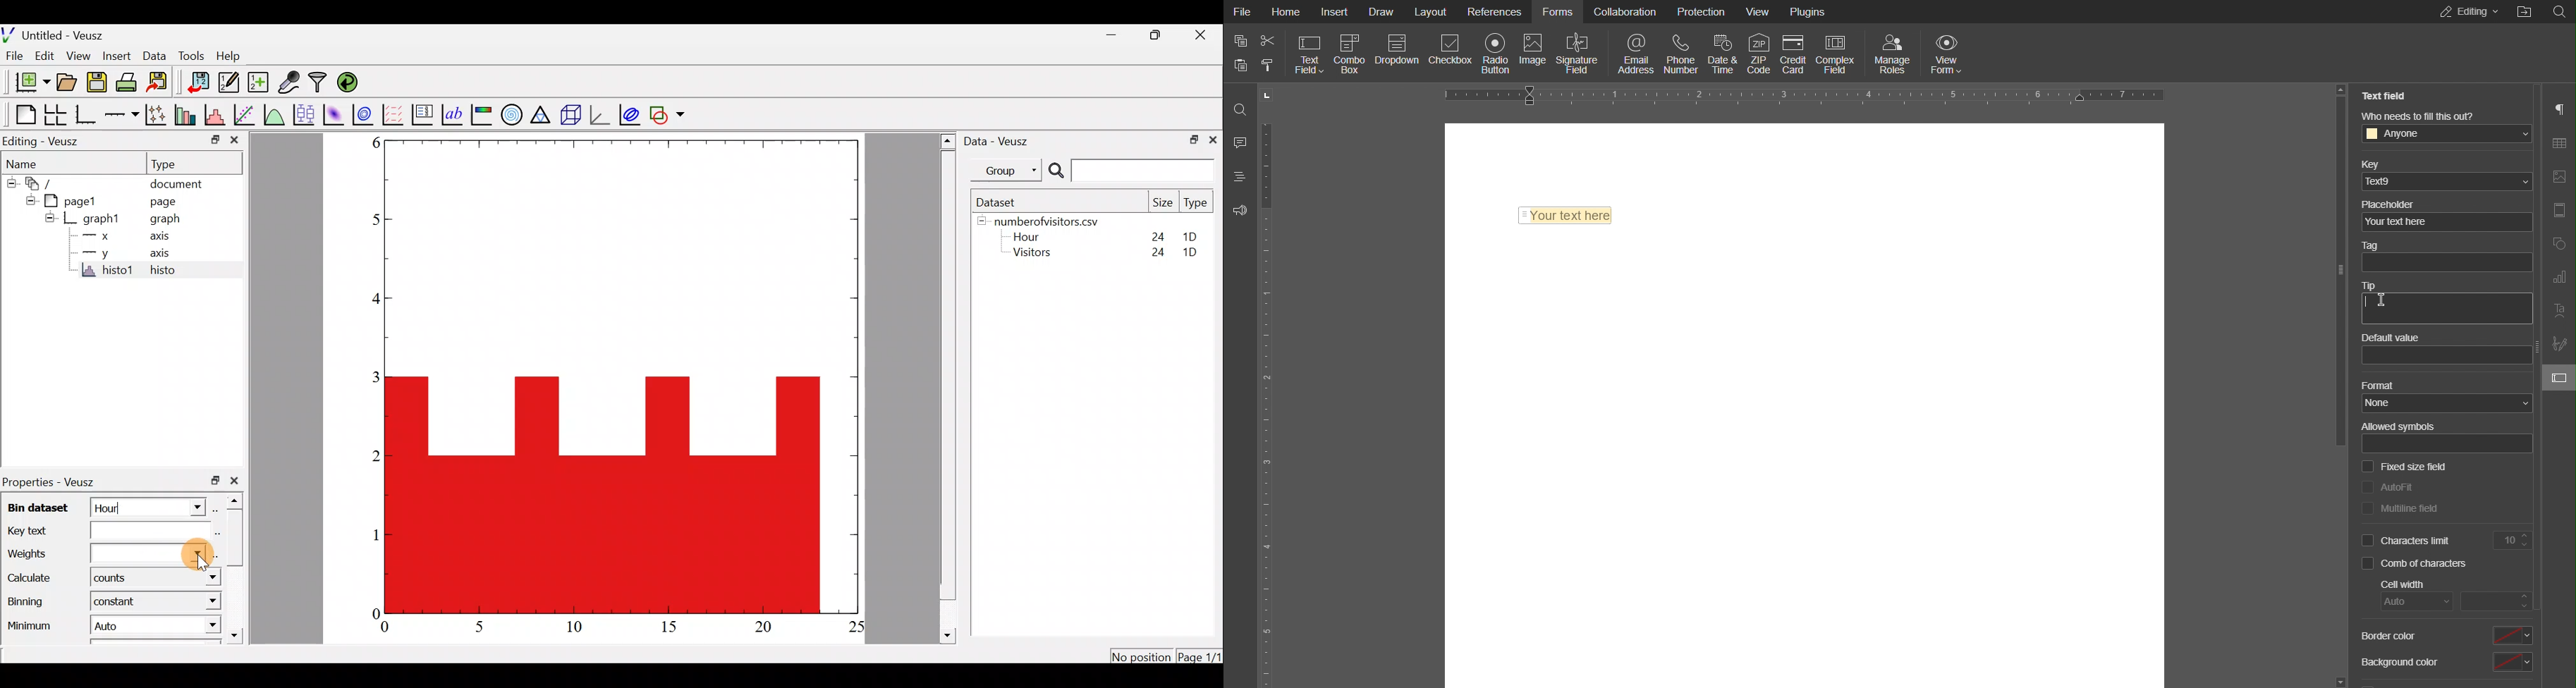 This screenshot has width=2576, height=700. What do you see at coordinates (2444, 245) in the screenshot?
I see `Tag` at bounding box center [2444, 245].